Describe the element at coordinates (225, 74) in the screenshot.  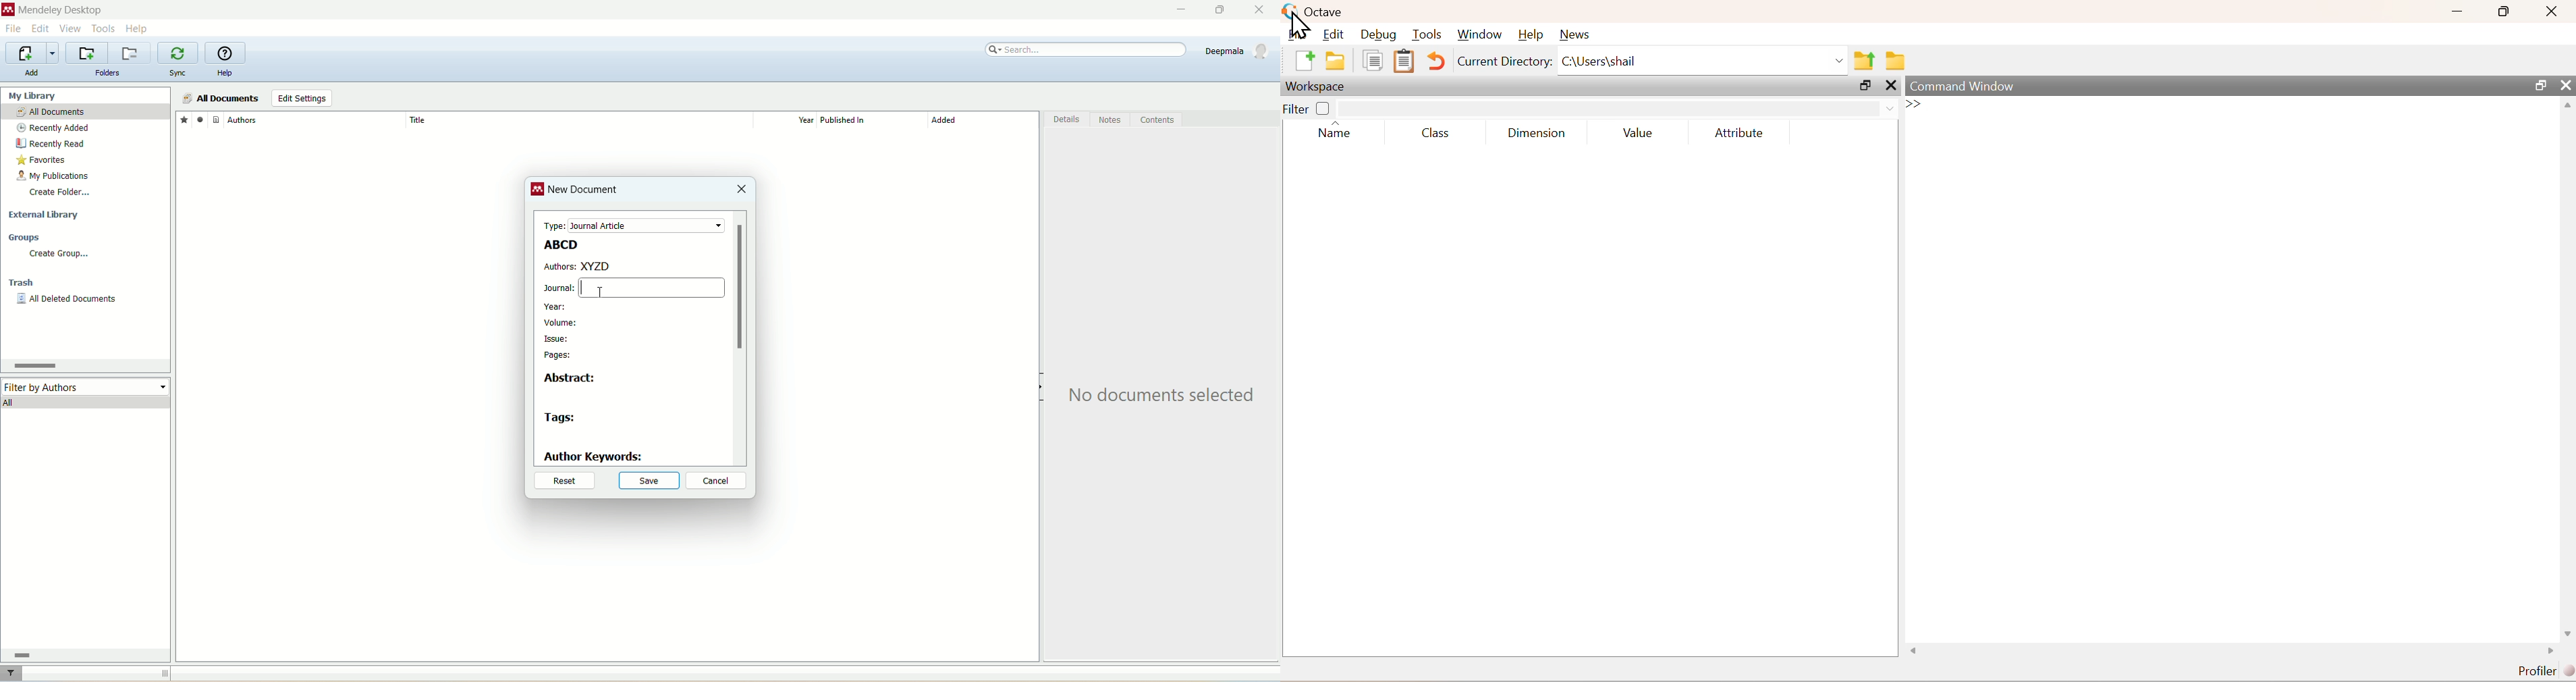
I see `help` at that location.